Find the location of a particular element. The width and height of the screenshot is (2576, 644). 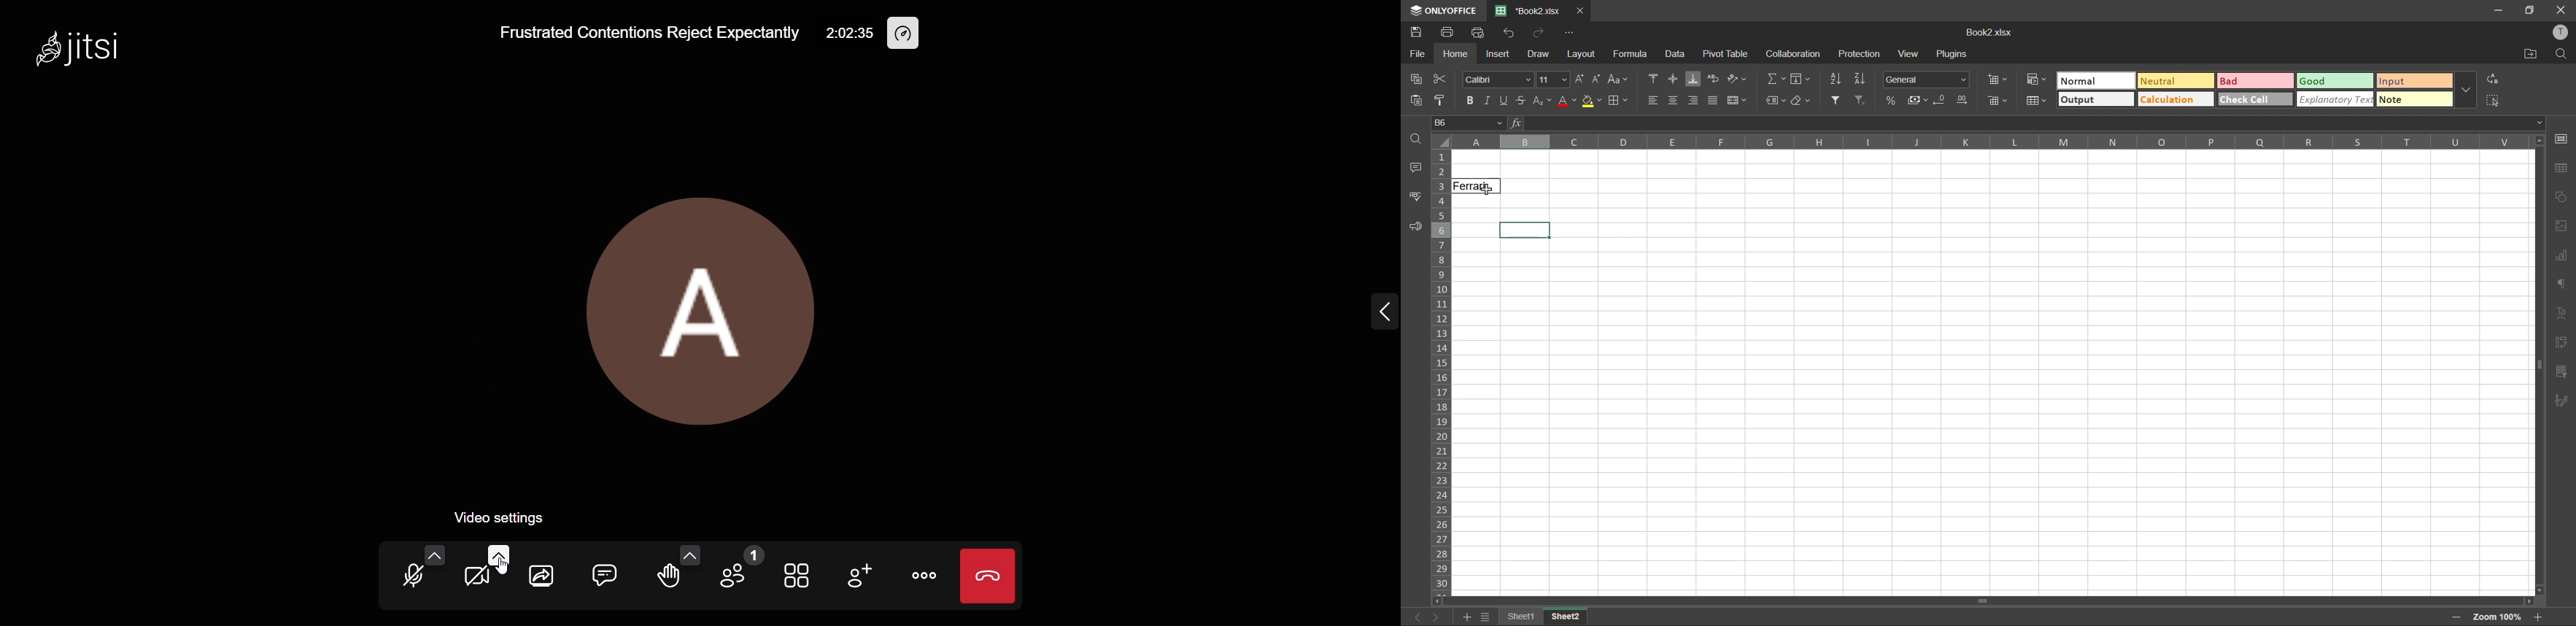

sheet list is located at coordinates (1485, 617).